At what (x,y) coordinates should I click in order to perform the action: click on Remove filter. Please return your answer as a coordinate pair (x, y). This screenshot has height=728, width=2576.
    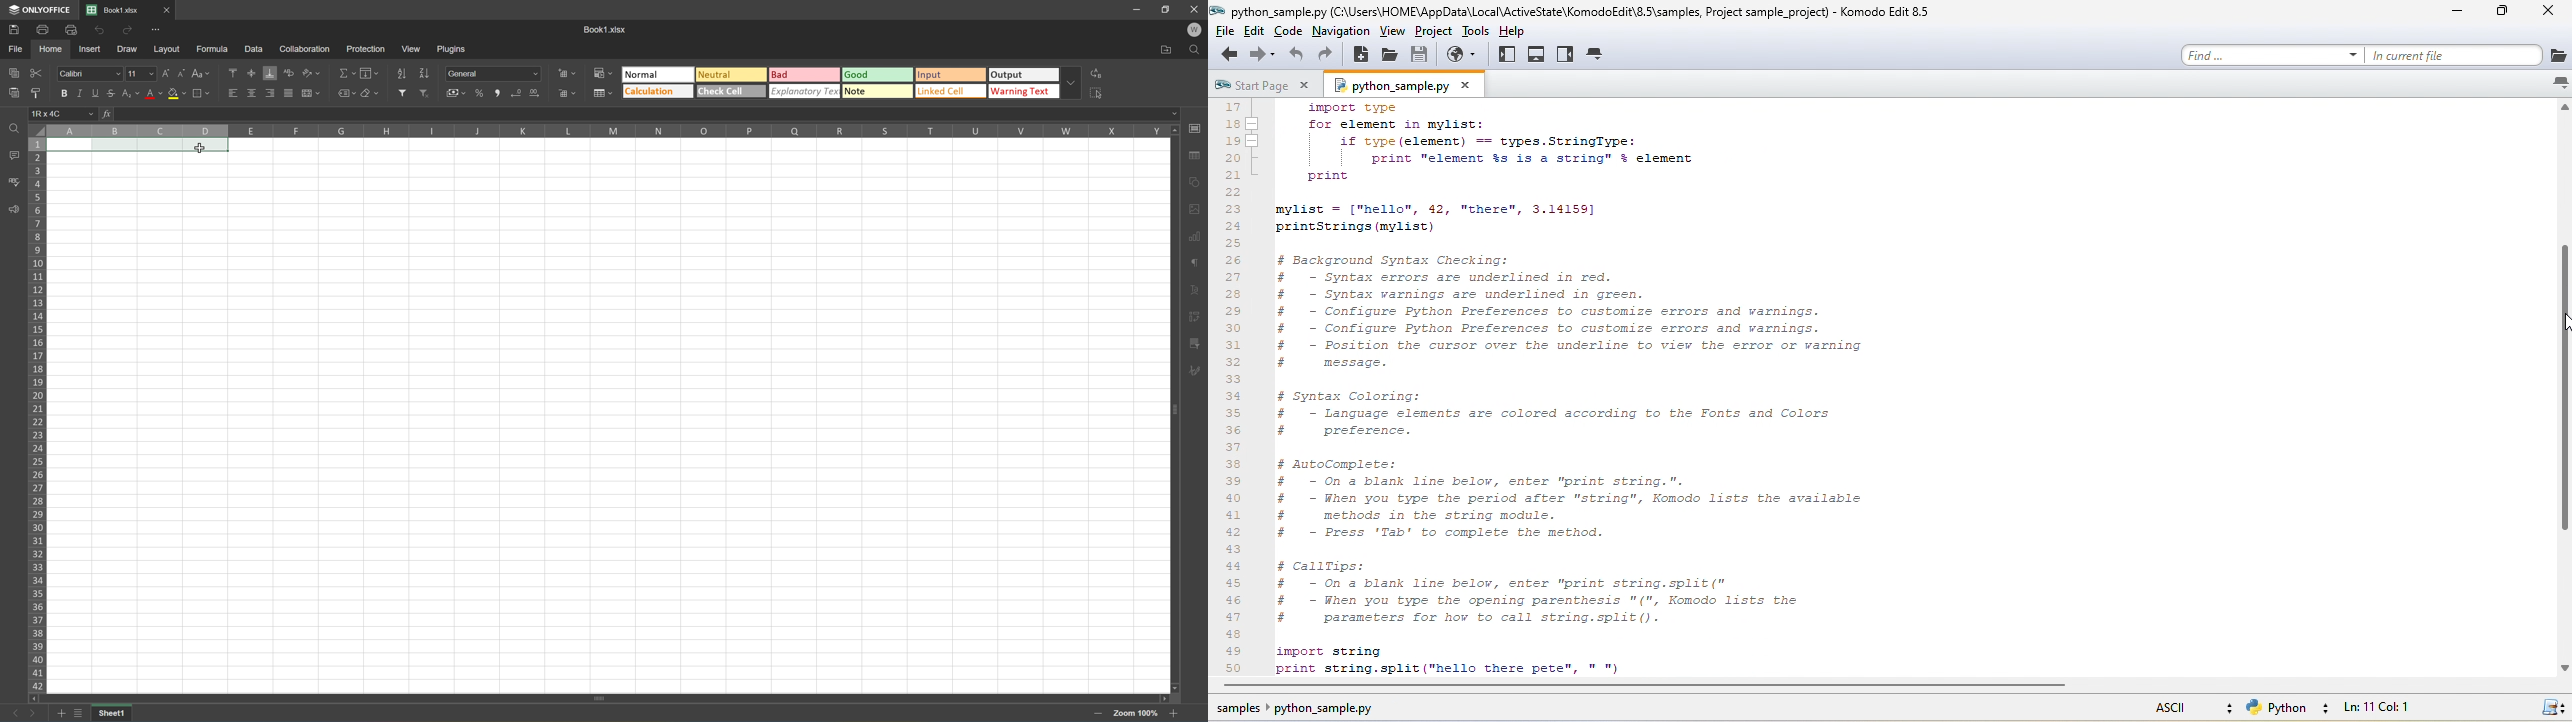
    Looking at the image, I should click on (424, 92).